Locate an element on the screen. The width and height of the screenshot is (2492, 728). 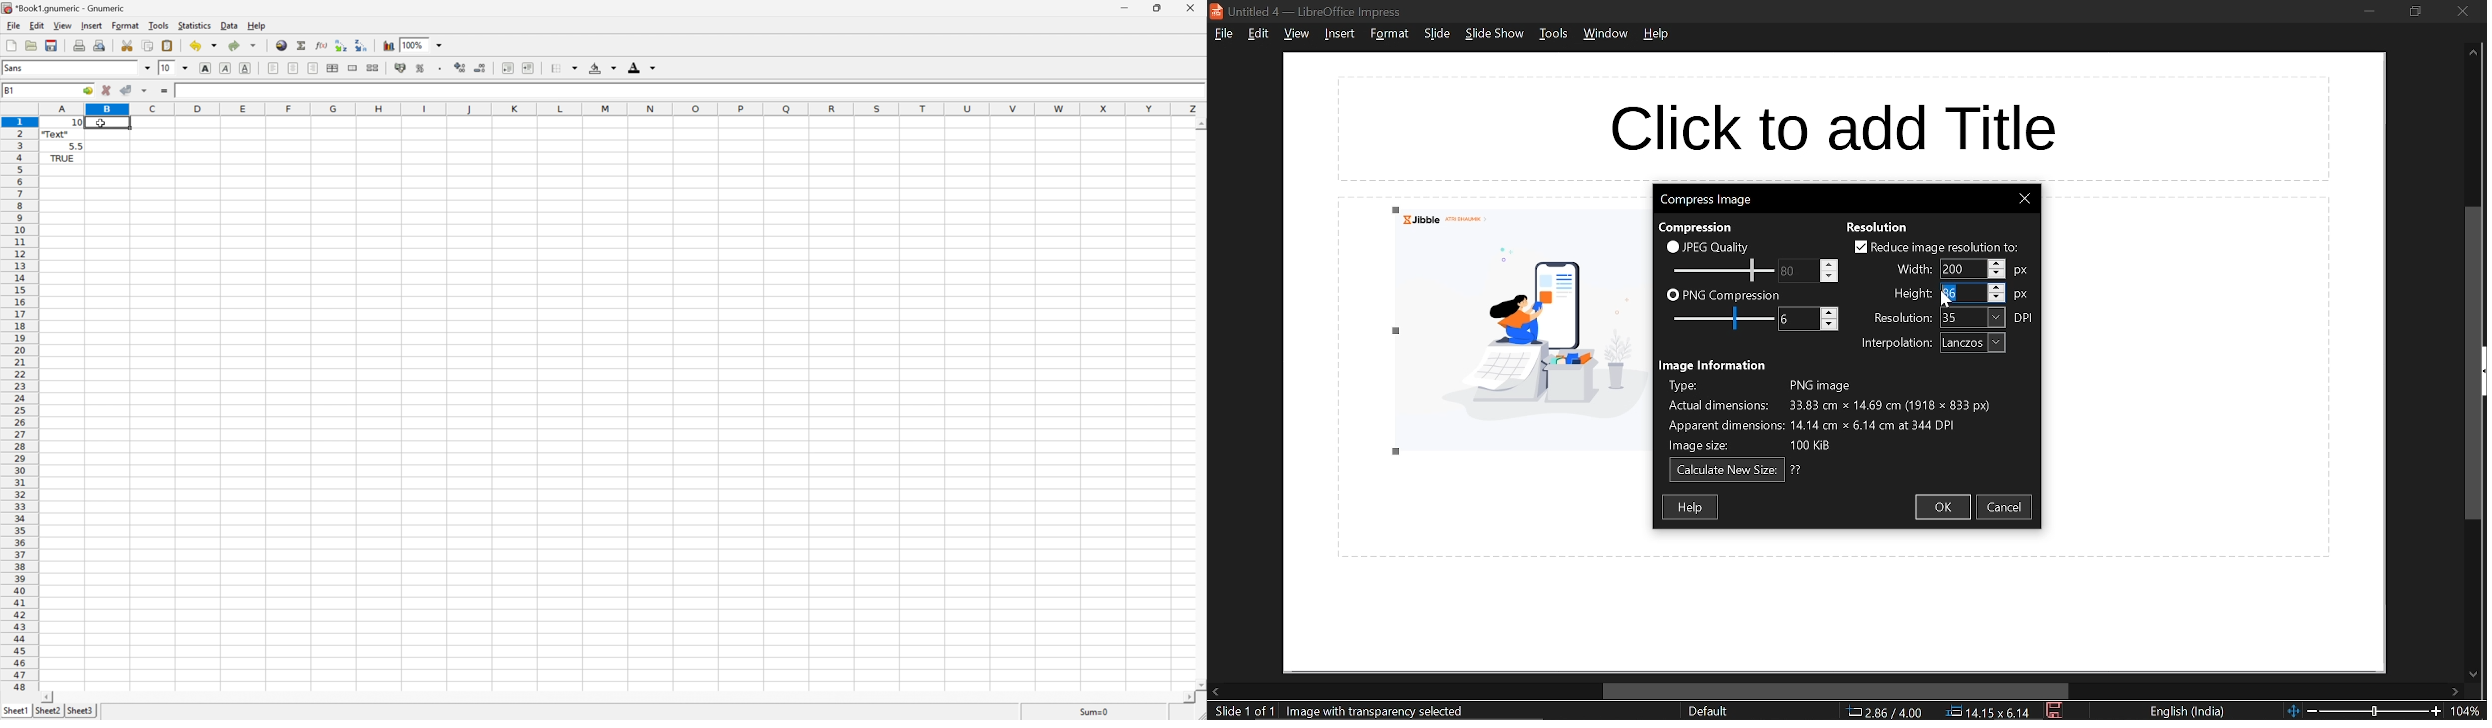
image with transparency selected is located at coordinates (1381, 711).